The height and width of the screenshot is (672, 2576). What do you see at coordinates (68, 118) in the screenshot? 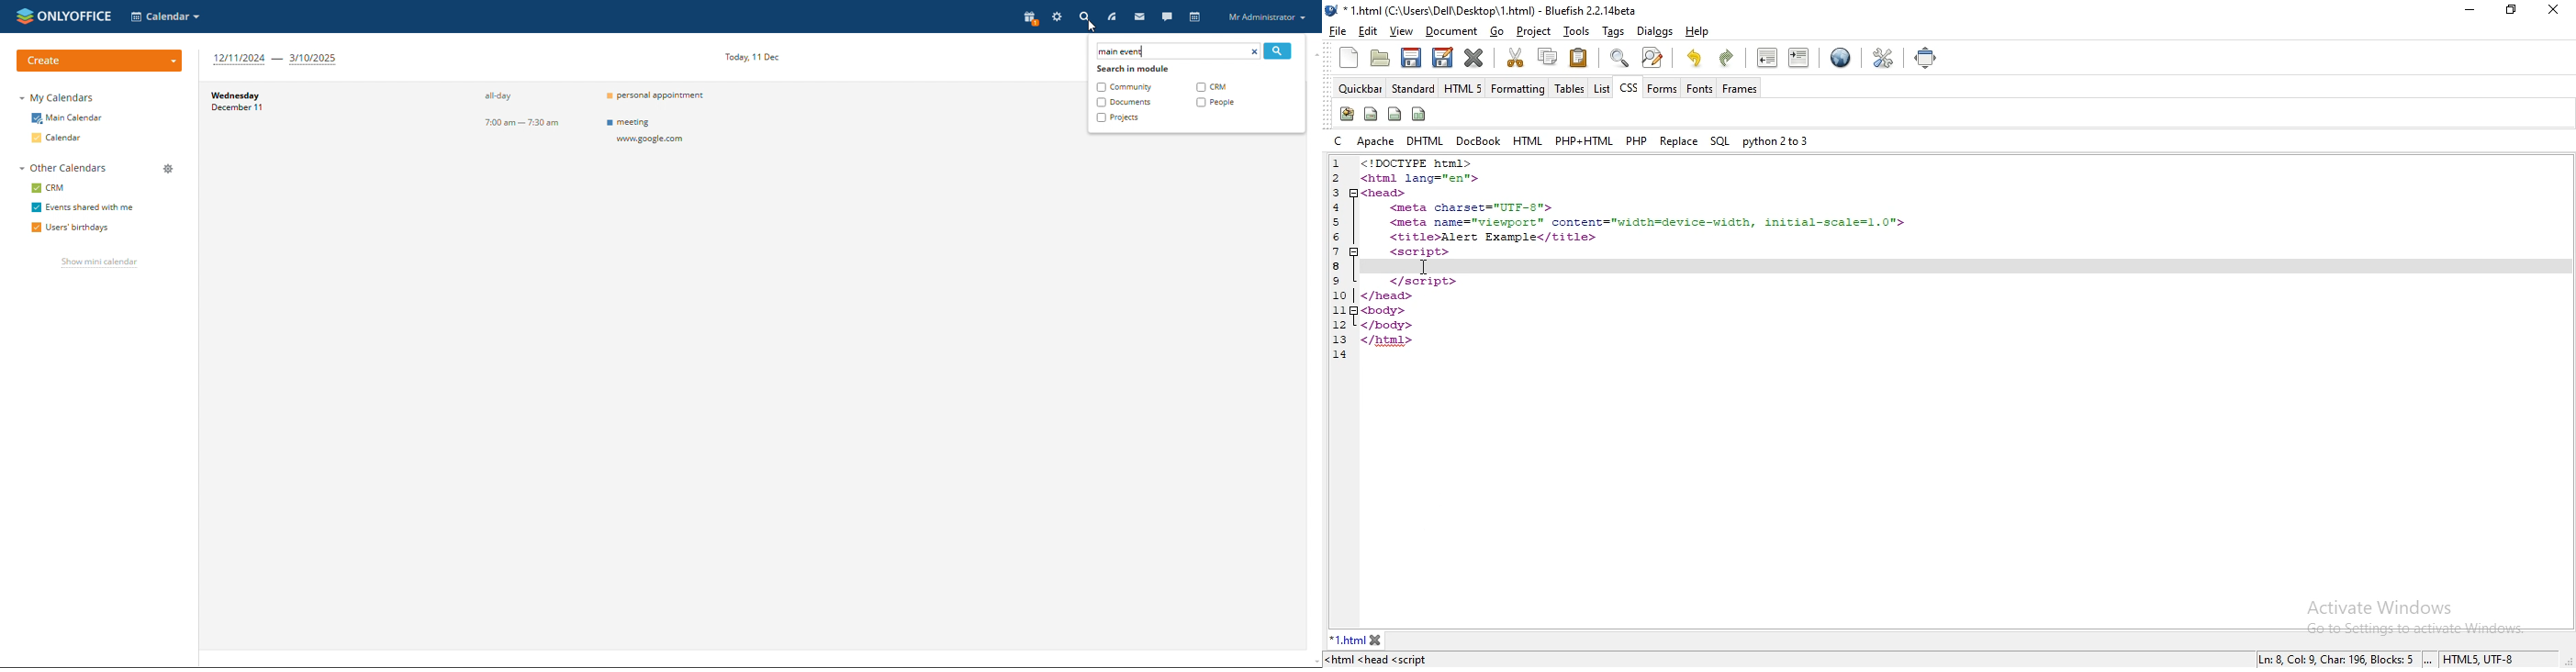
I see `main calendars` at bounding box center [68, 118].